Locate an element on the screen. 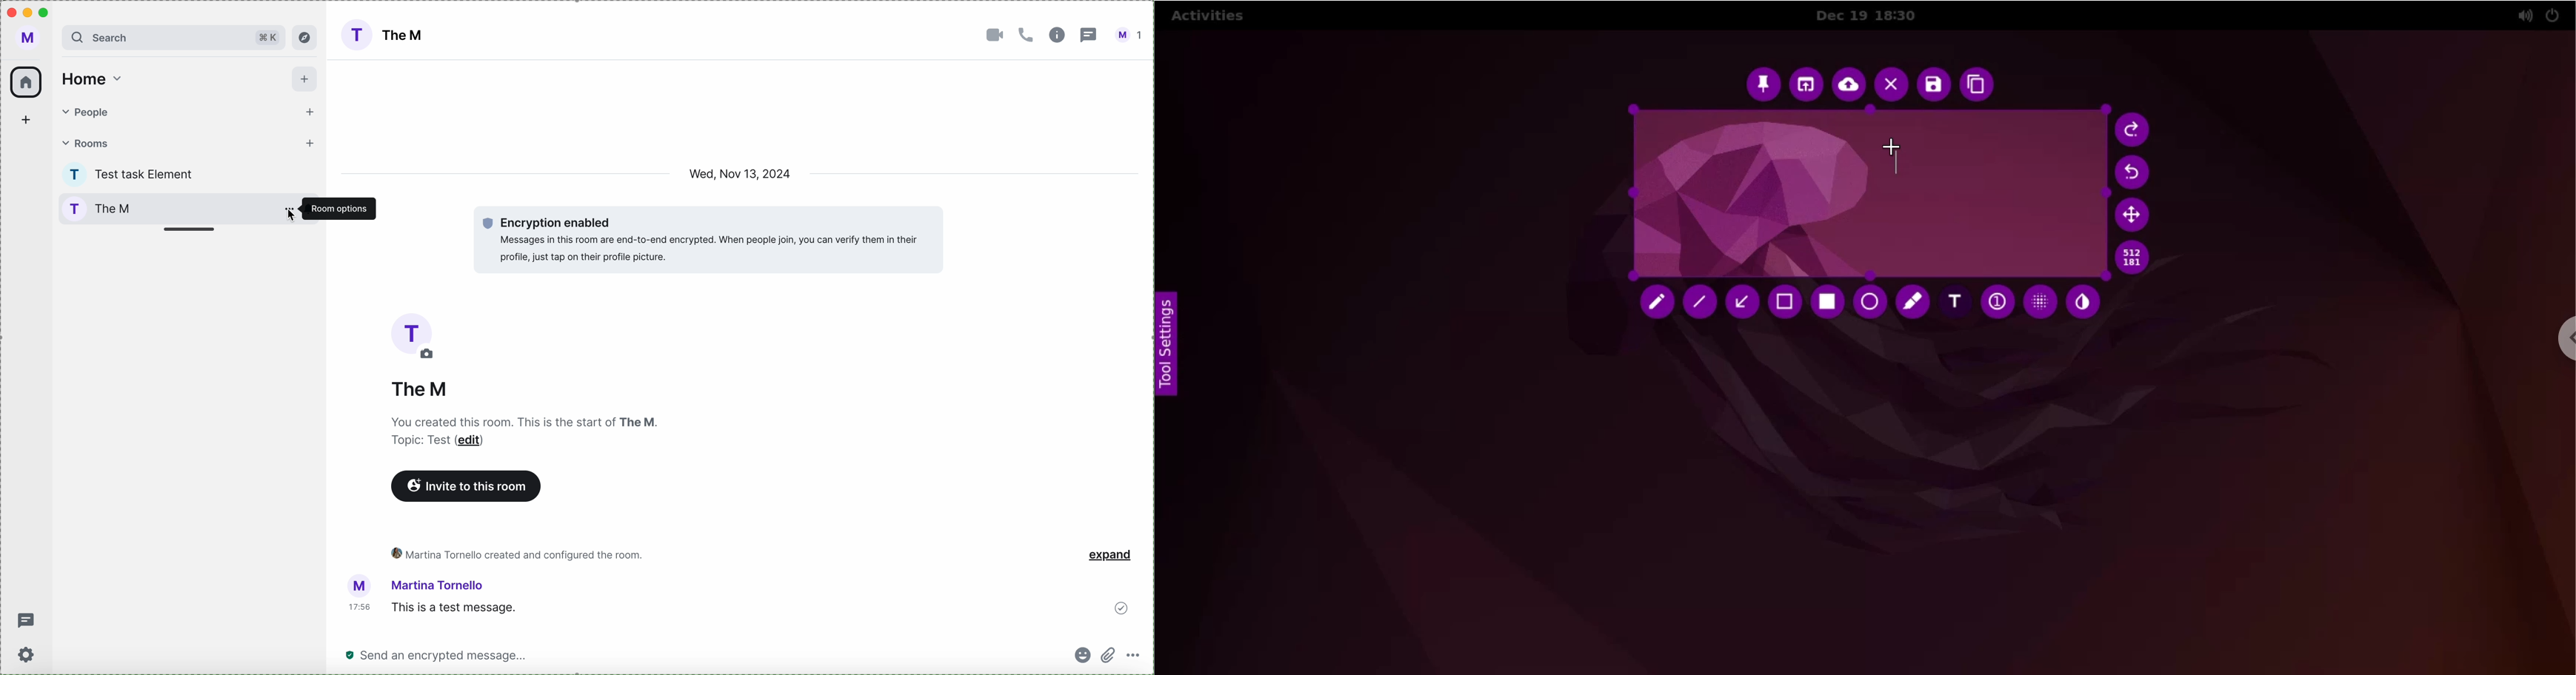 This screenshot has height=700, width=2576. hour is located at coordinates (358, 609).